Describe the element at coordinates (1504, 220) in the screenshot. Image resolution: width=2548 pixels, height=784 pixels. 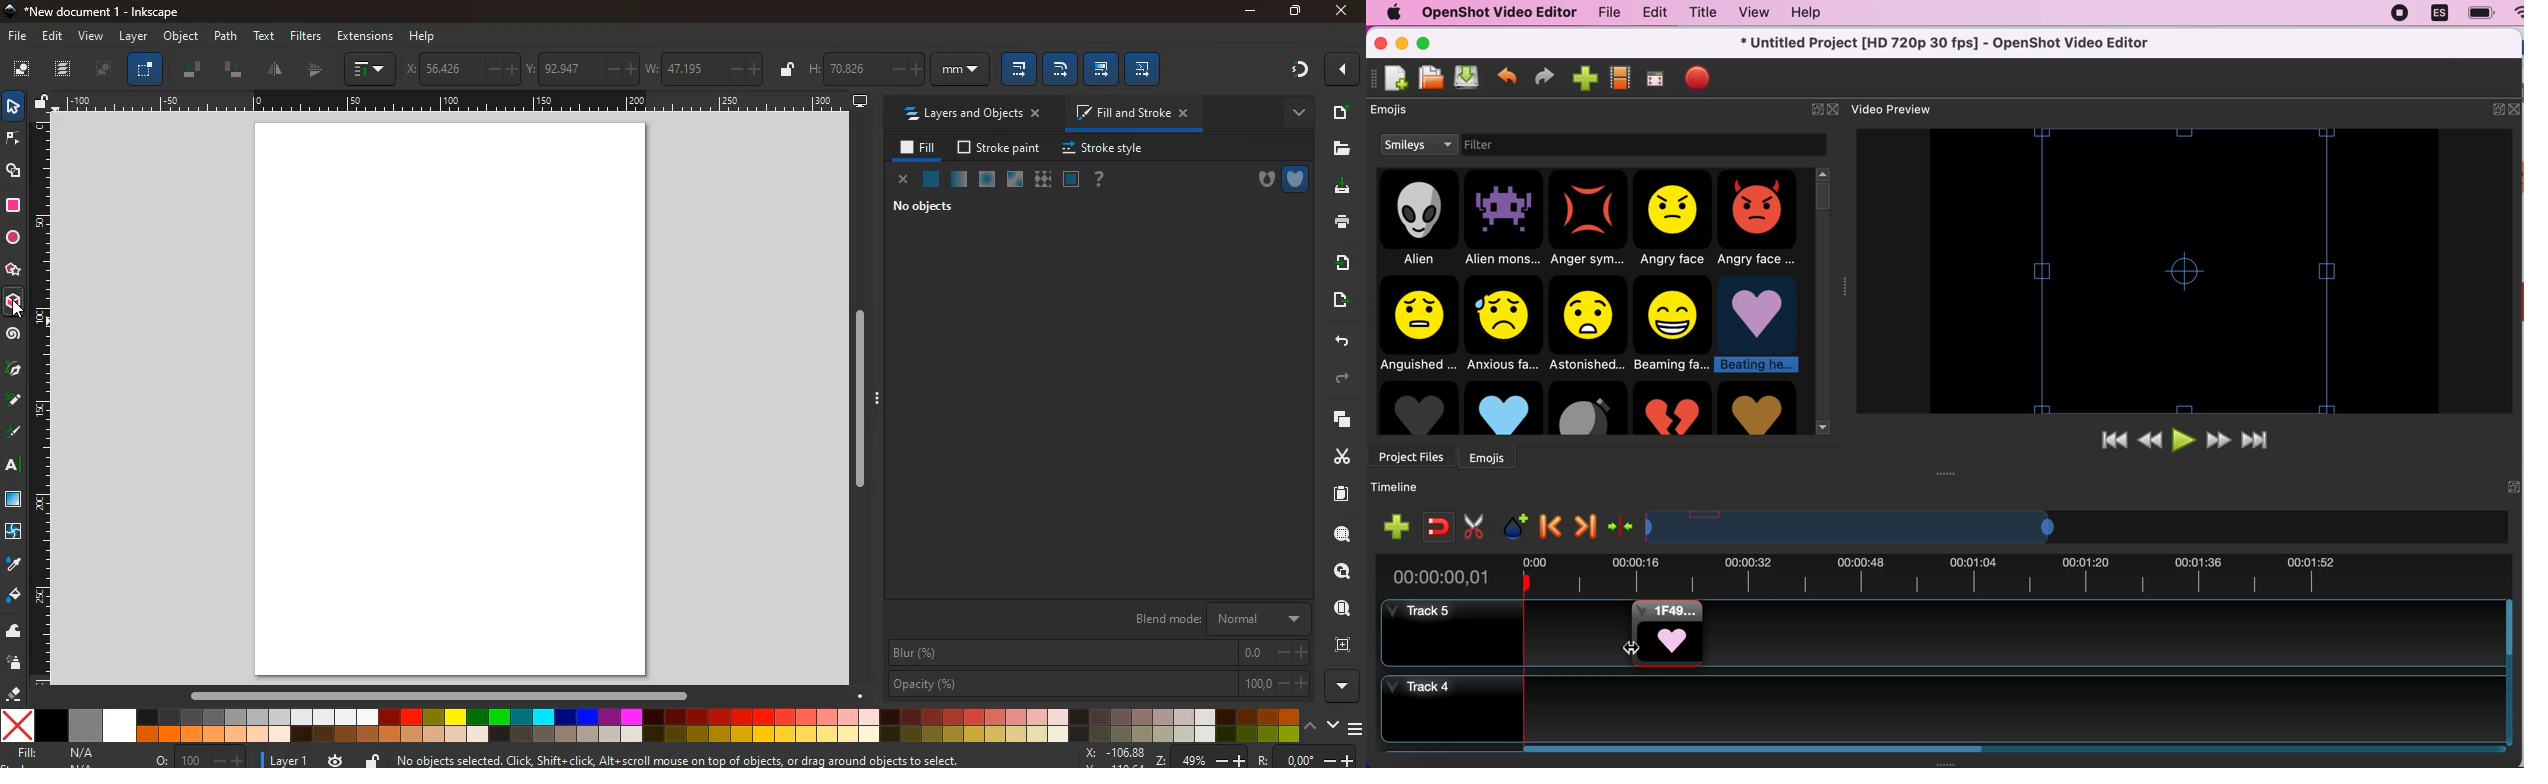
I see `alien monster` at that location.